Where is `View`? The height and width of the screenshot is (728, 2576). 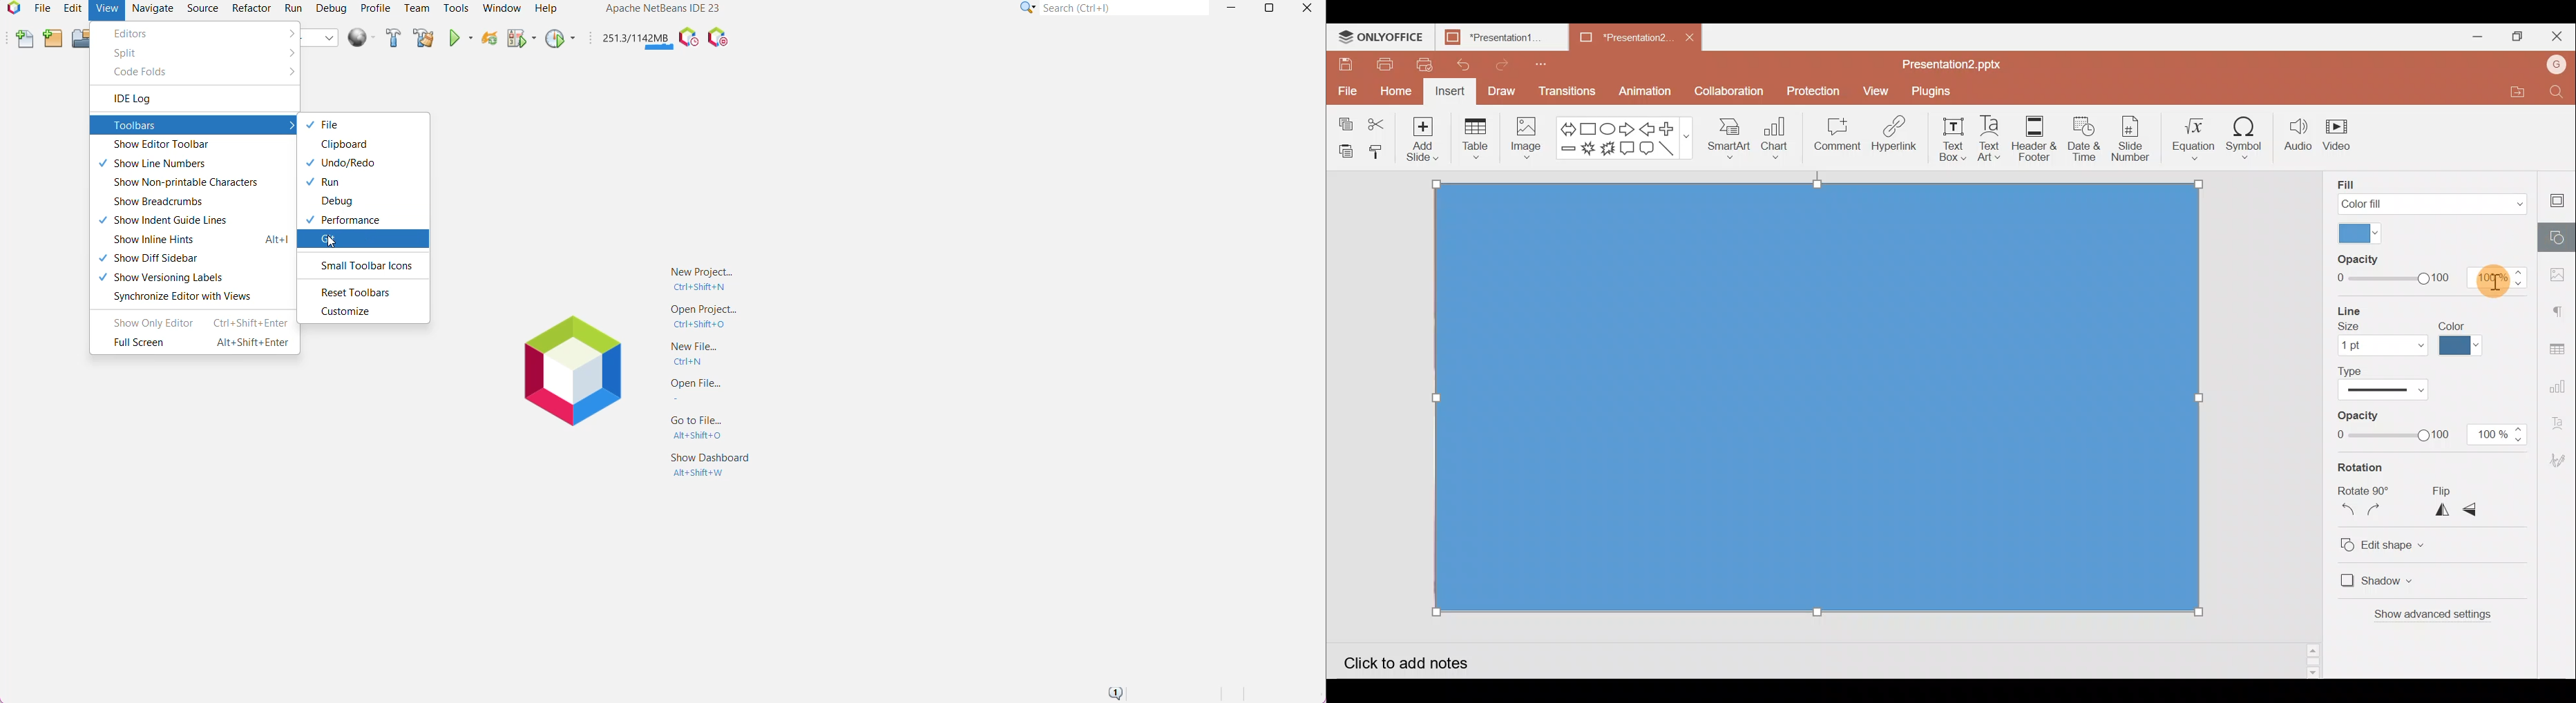
View is located at coordinates (1874, 91).